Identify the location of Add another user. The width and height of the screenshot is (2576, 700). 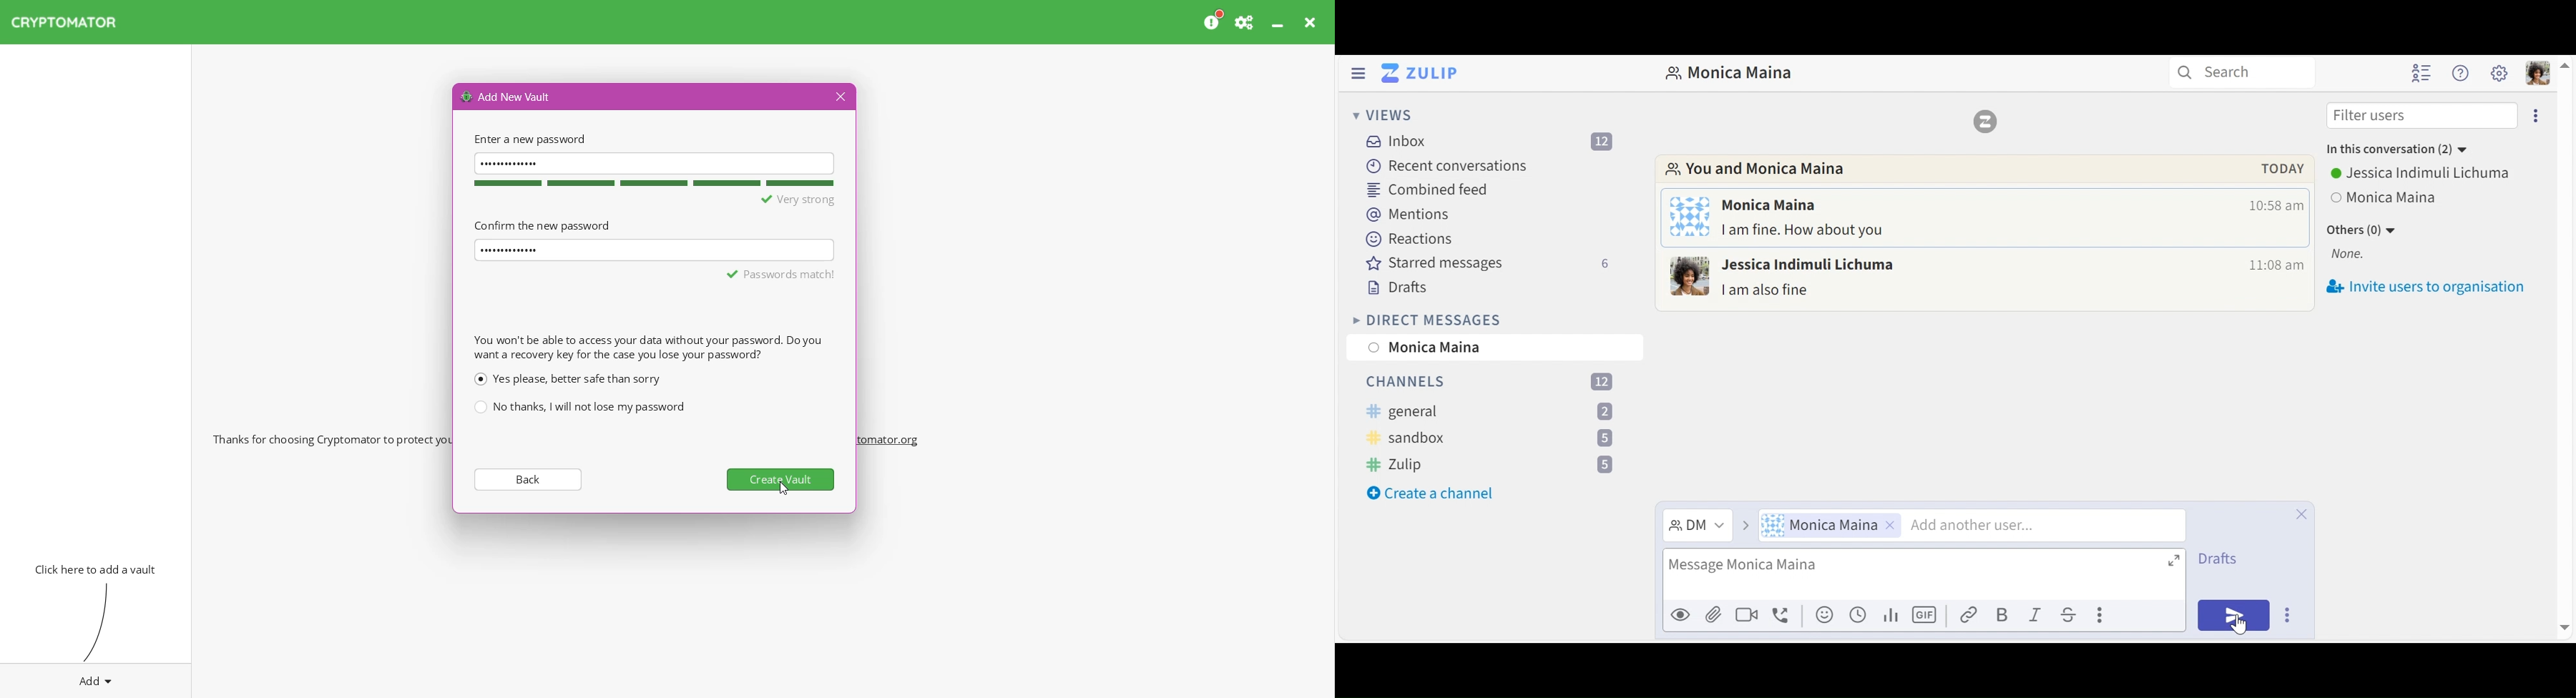
(2038, 524).